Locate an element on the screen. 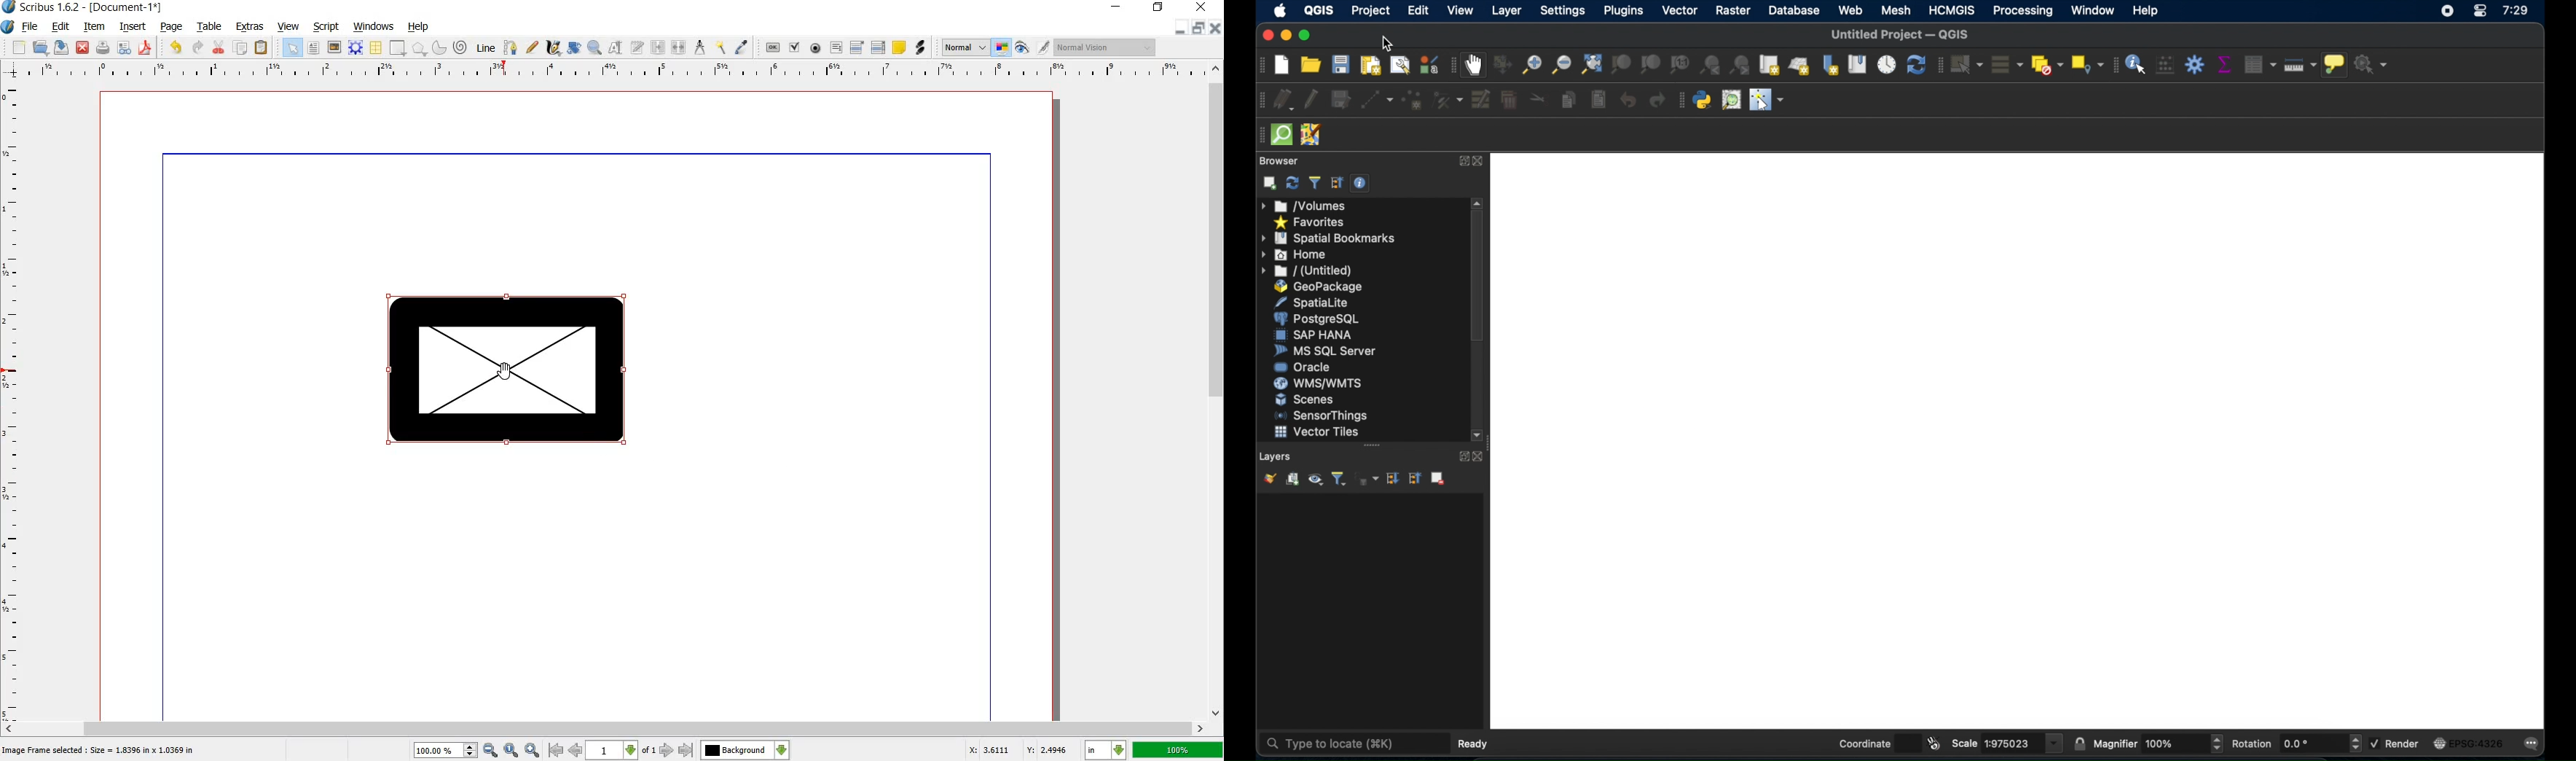 The image size is (2576, 784). window is located at coordinates (2094, 10).